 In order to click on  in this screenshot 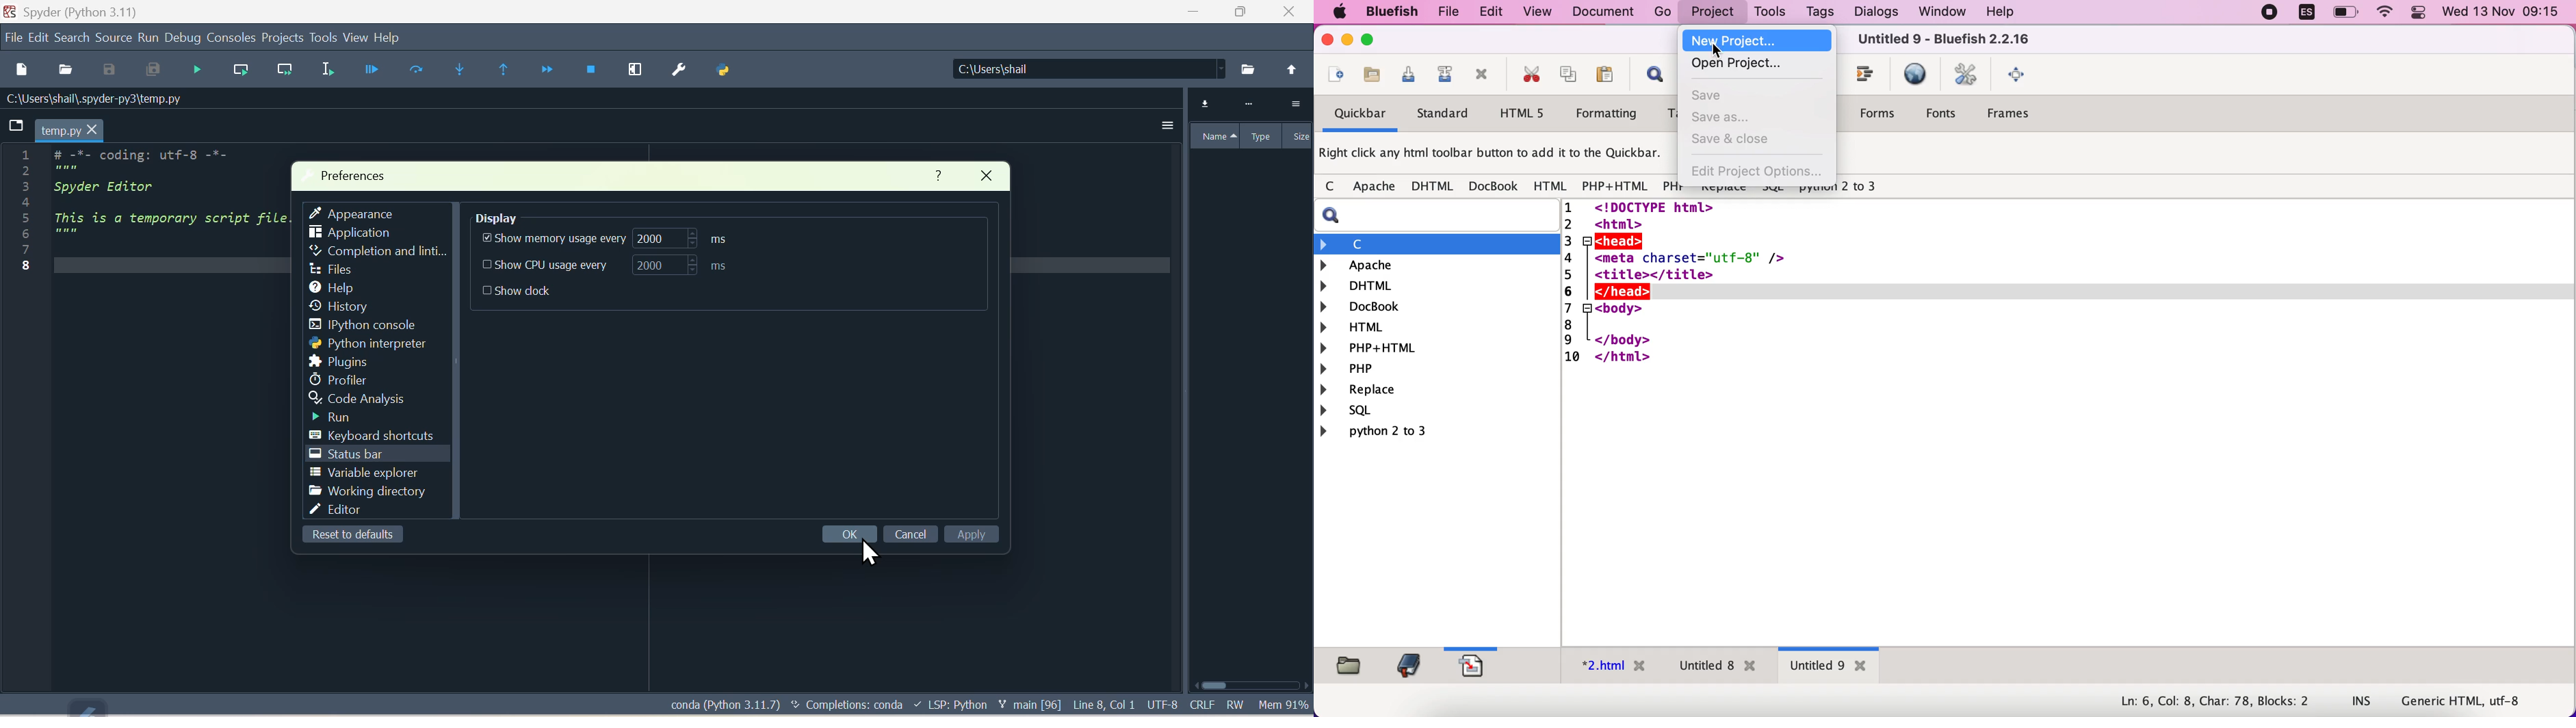, I will do `click(335, 270)`.